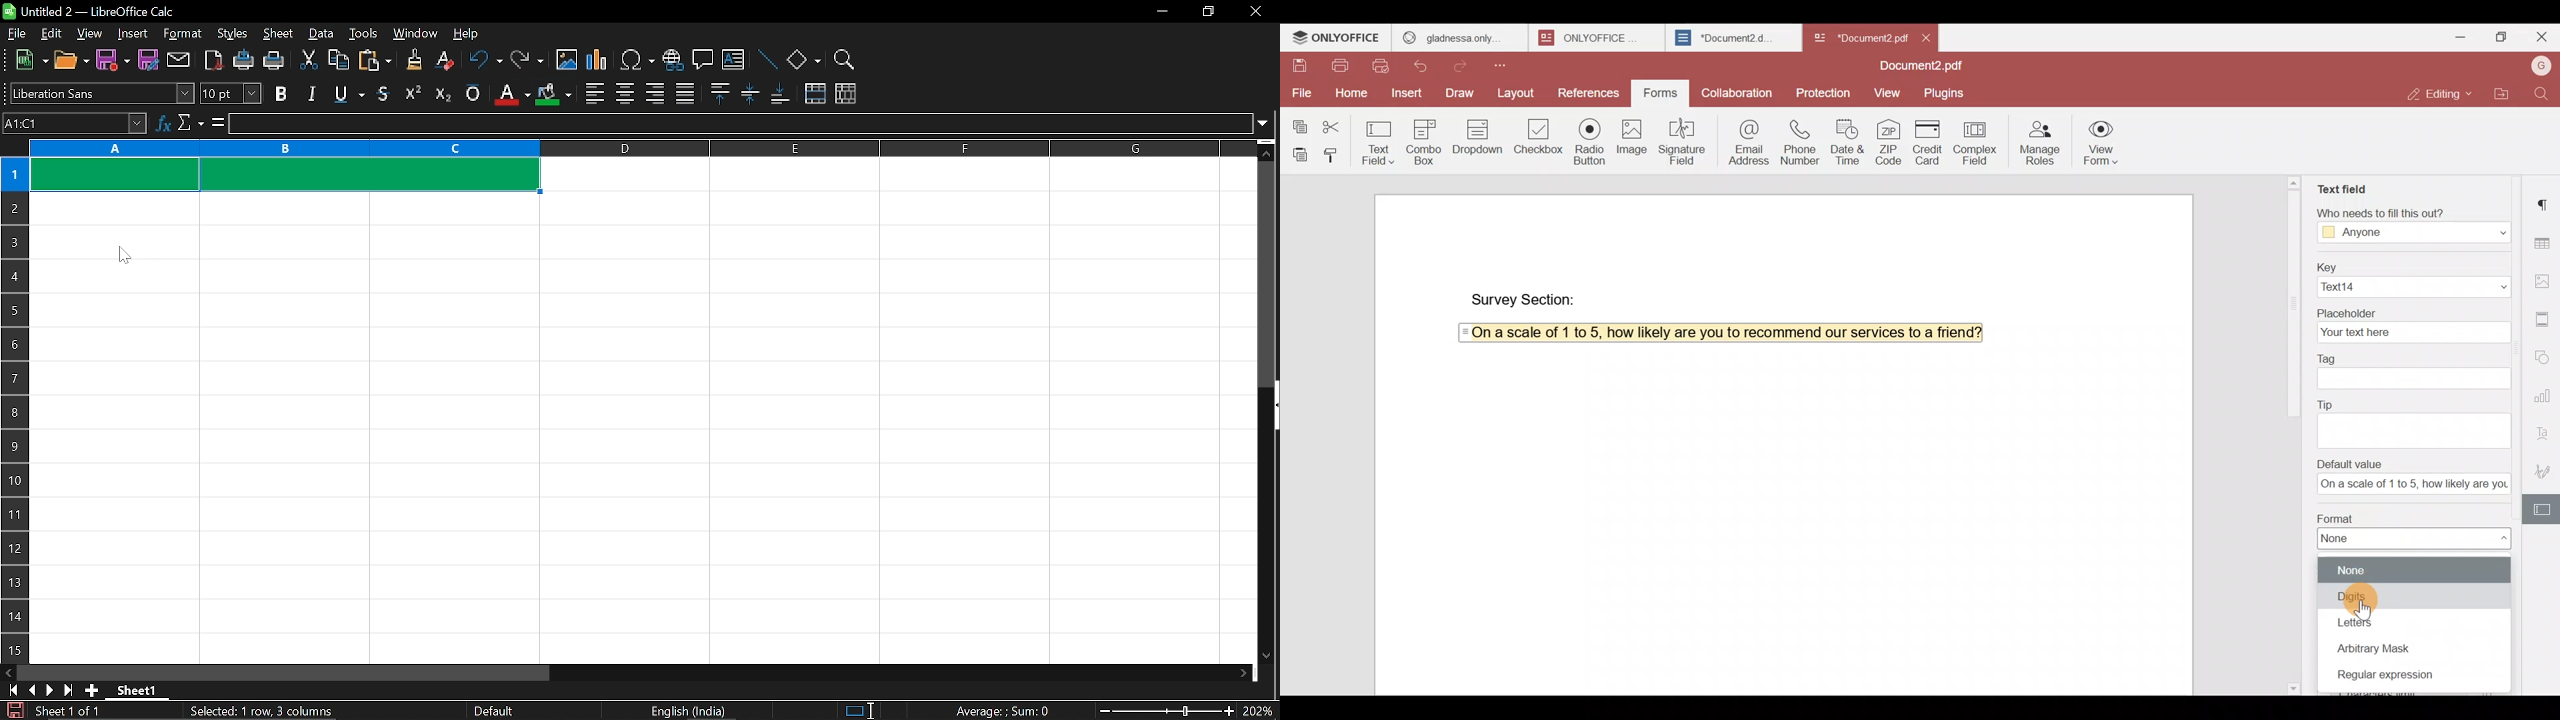  Describe the element at coordinates (8, 673) in the screenshot. I see `move left` at that location.